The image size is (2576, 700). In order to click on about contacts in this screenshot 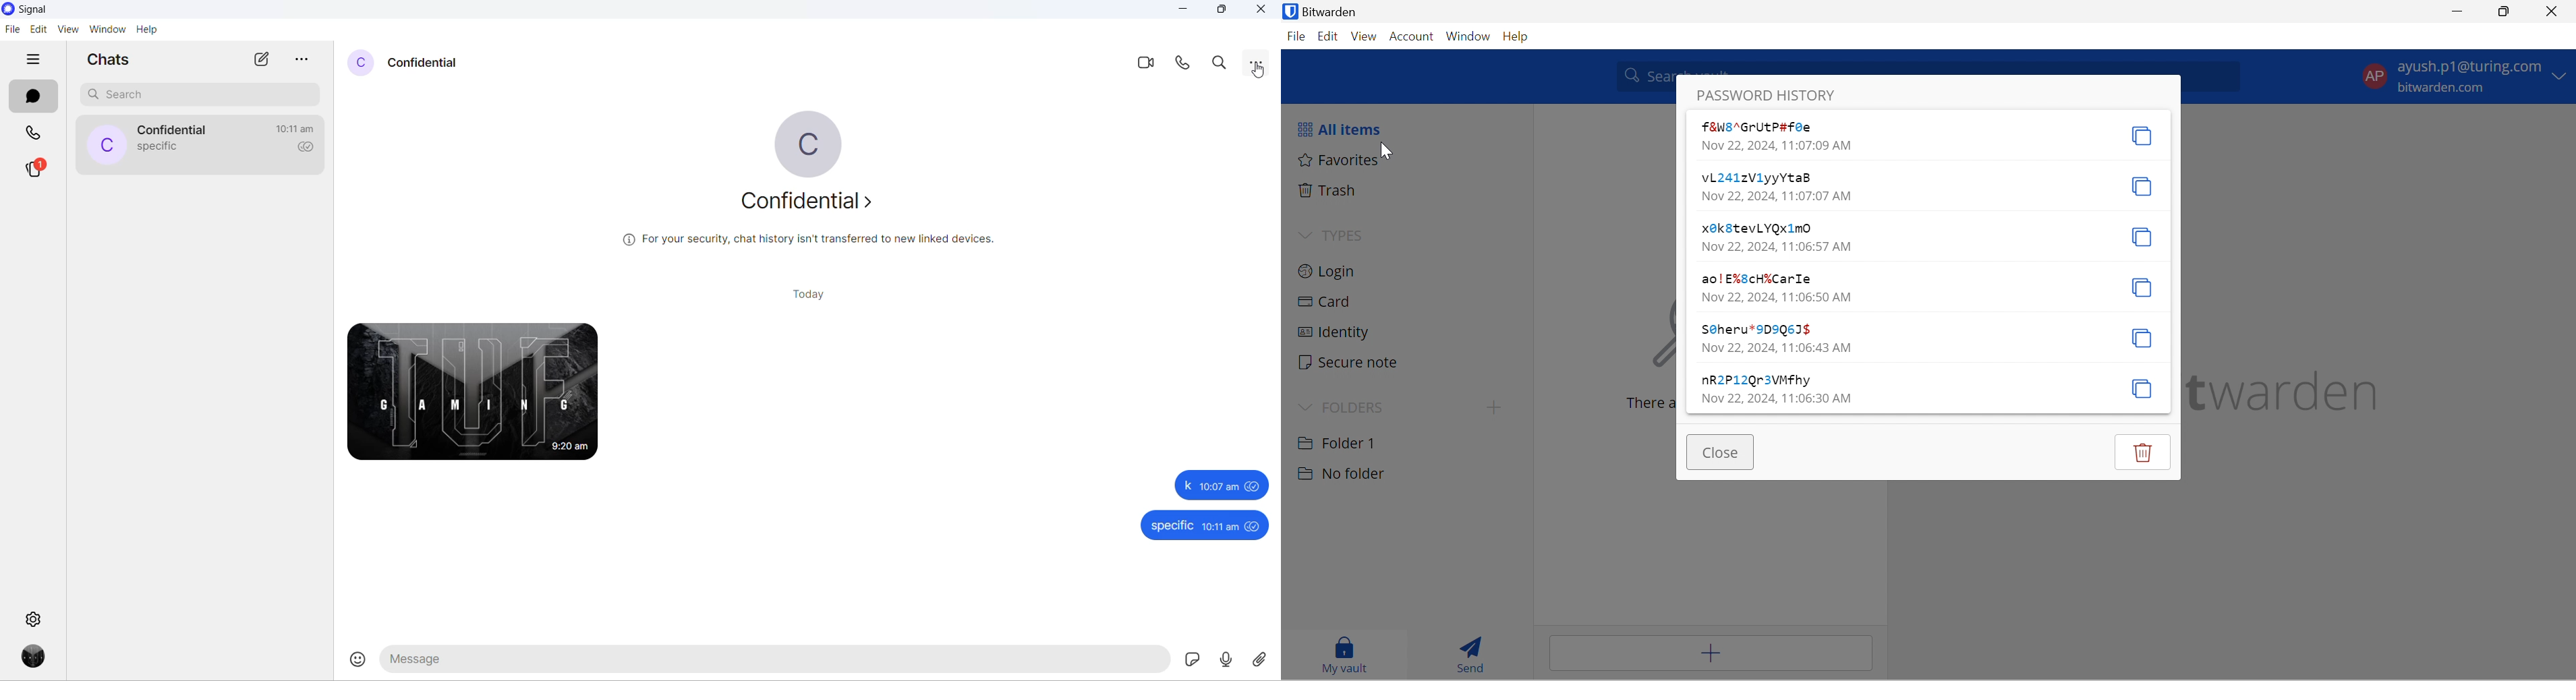, I will do `click(811, 201)`.